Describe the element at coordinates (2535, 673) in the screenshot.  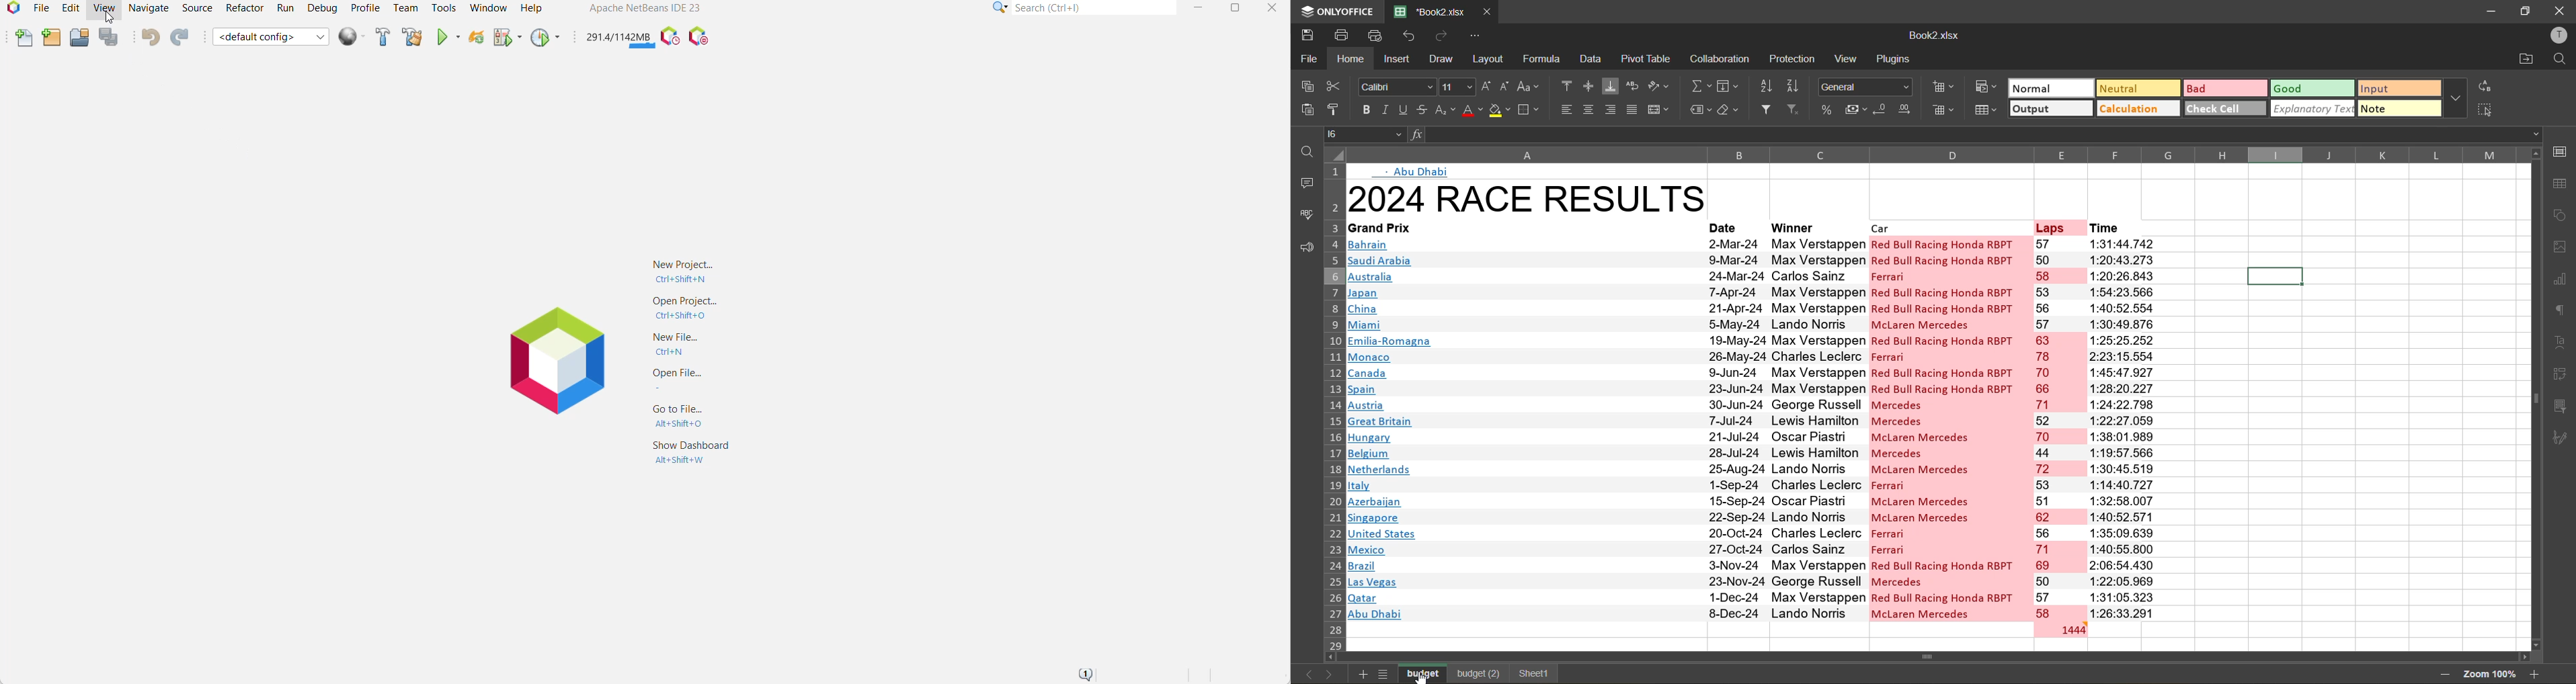
I see `zoom in` at that location.